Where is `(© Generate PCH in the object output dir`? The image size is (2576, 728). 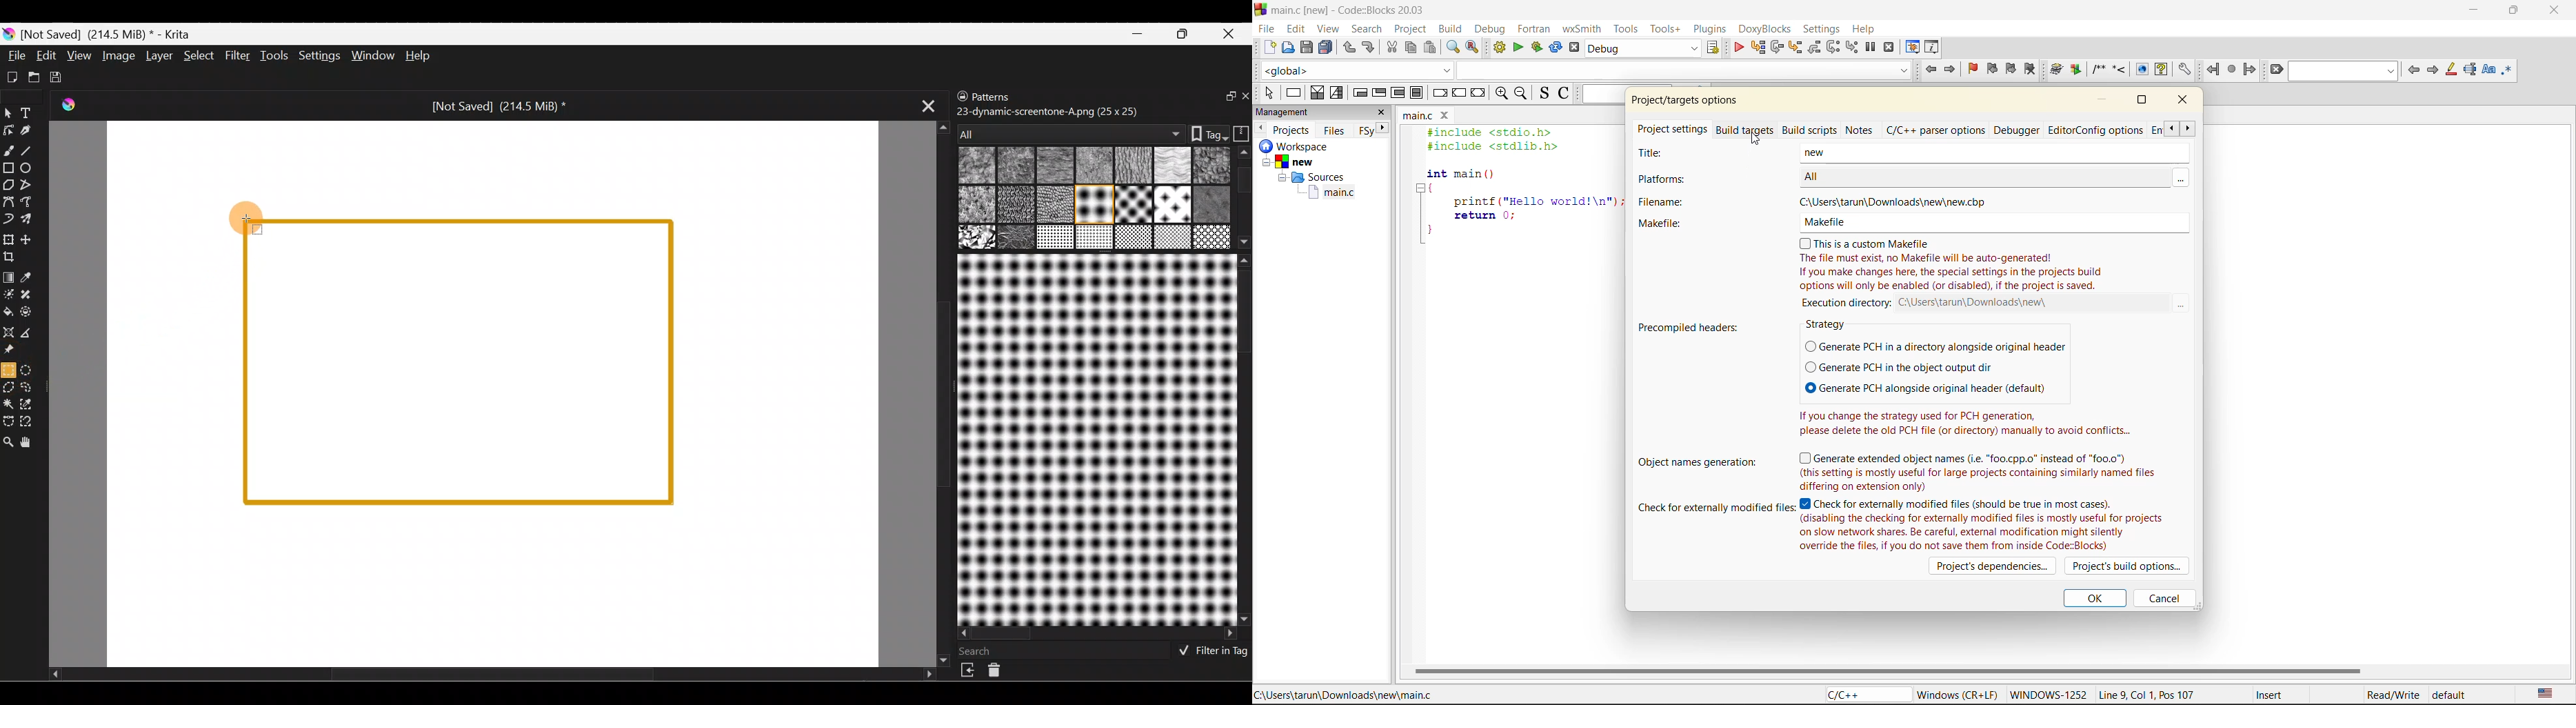
(© Generate PCH in the object output dir is located at coordinates (1913, 368).